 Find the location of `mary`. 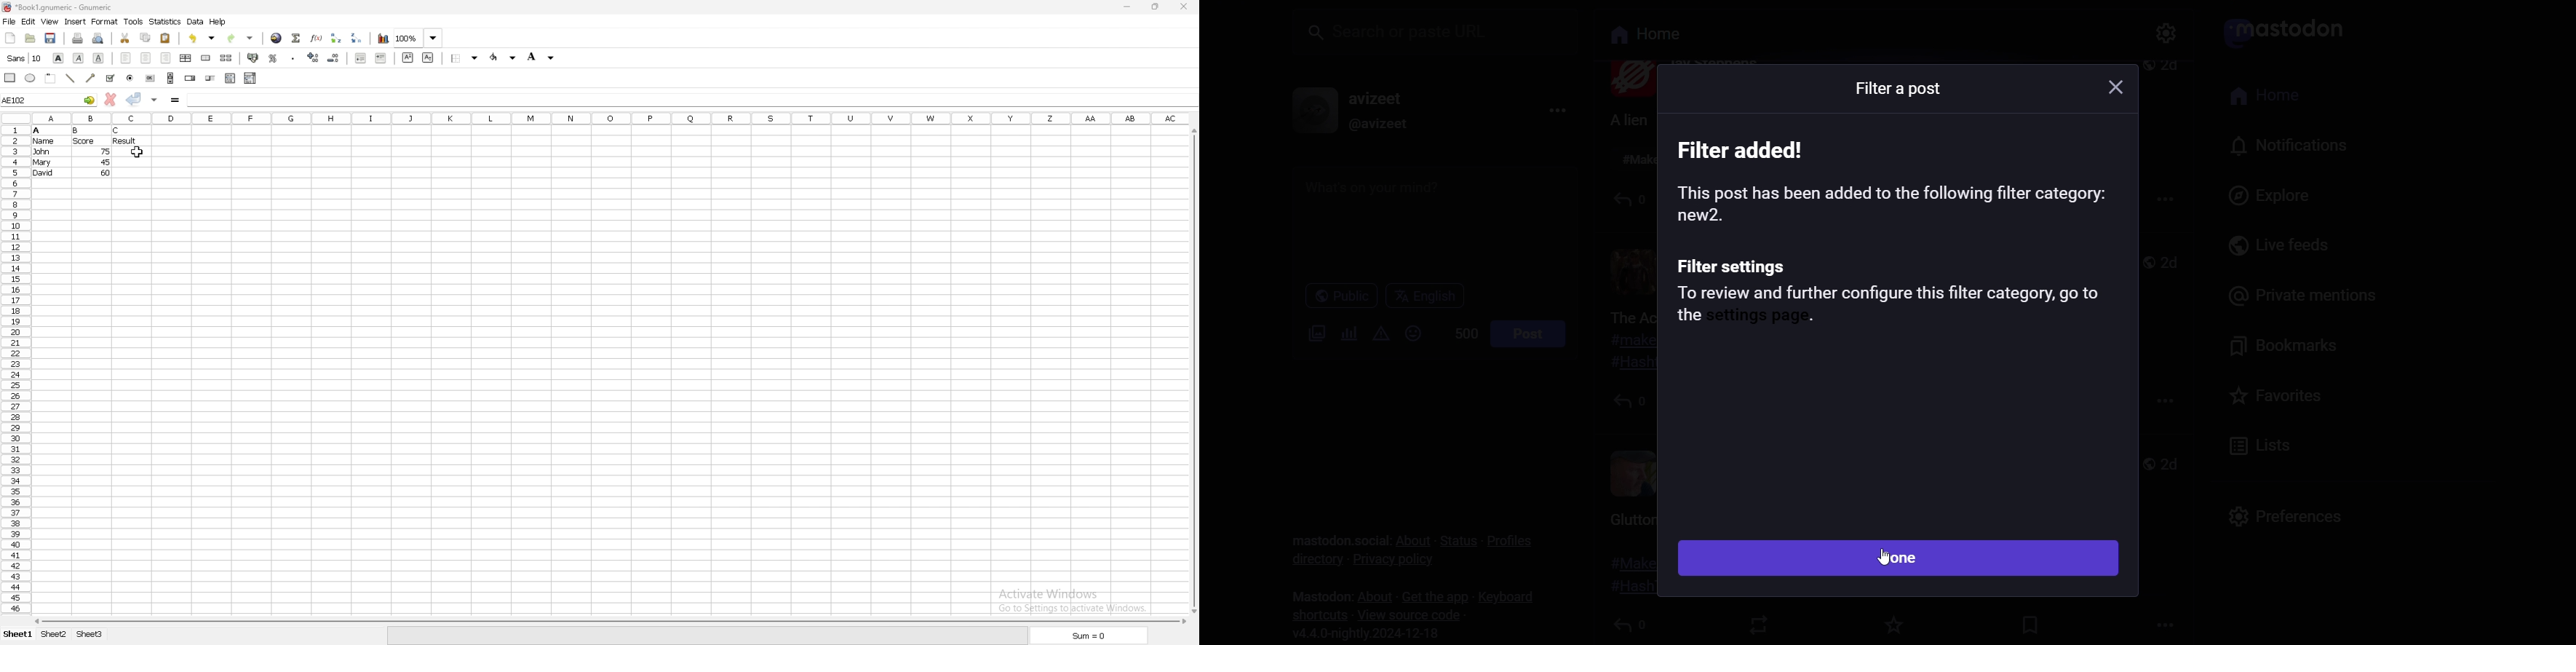

mary is located at coordinates (42, 162).